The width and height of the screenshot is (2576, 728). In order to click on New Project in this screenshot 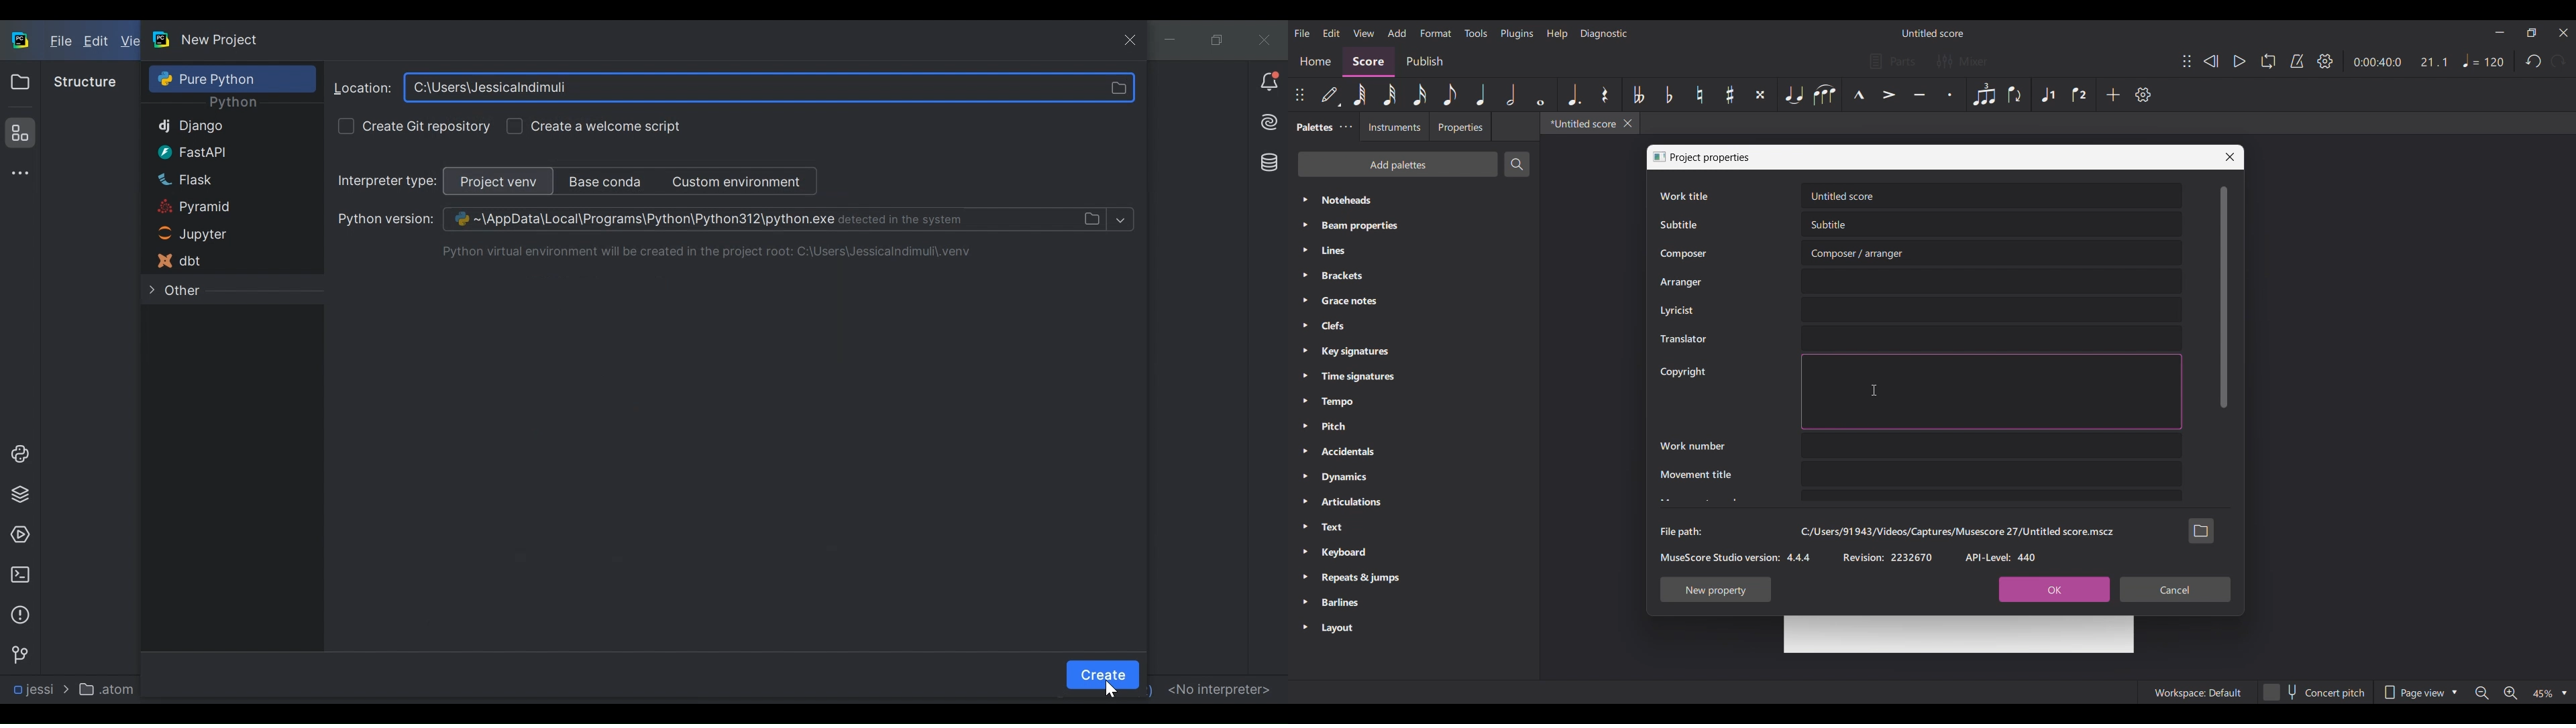, I will do `click(220, 40)`.